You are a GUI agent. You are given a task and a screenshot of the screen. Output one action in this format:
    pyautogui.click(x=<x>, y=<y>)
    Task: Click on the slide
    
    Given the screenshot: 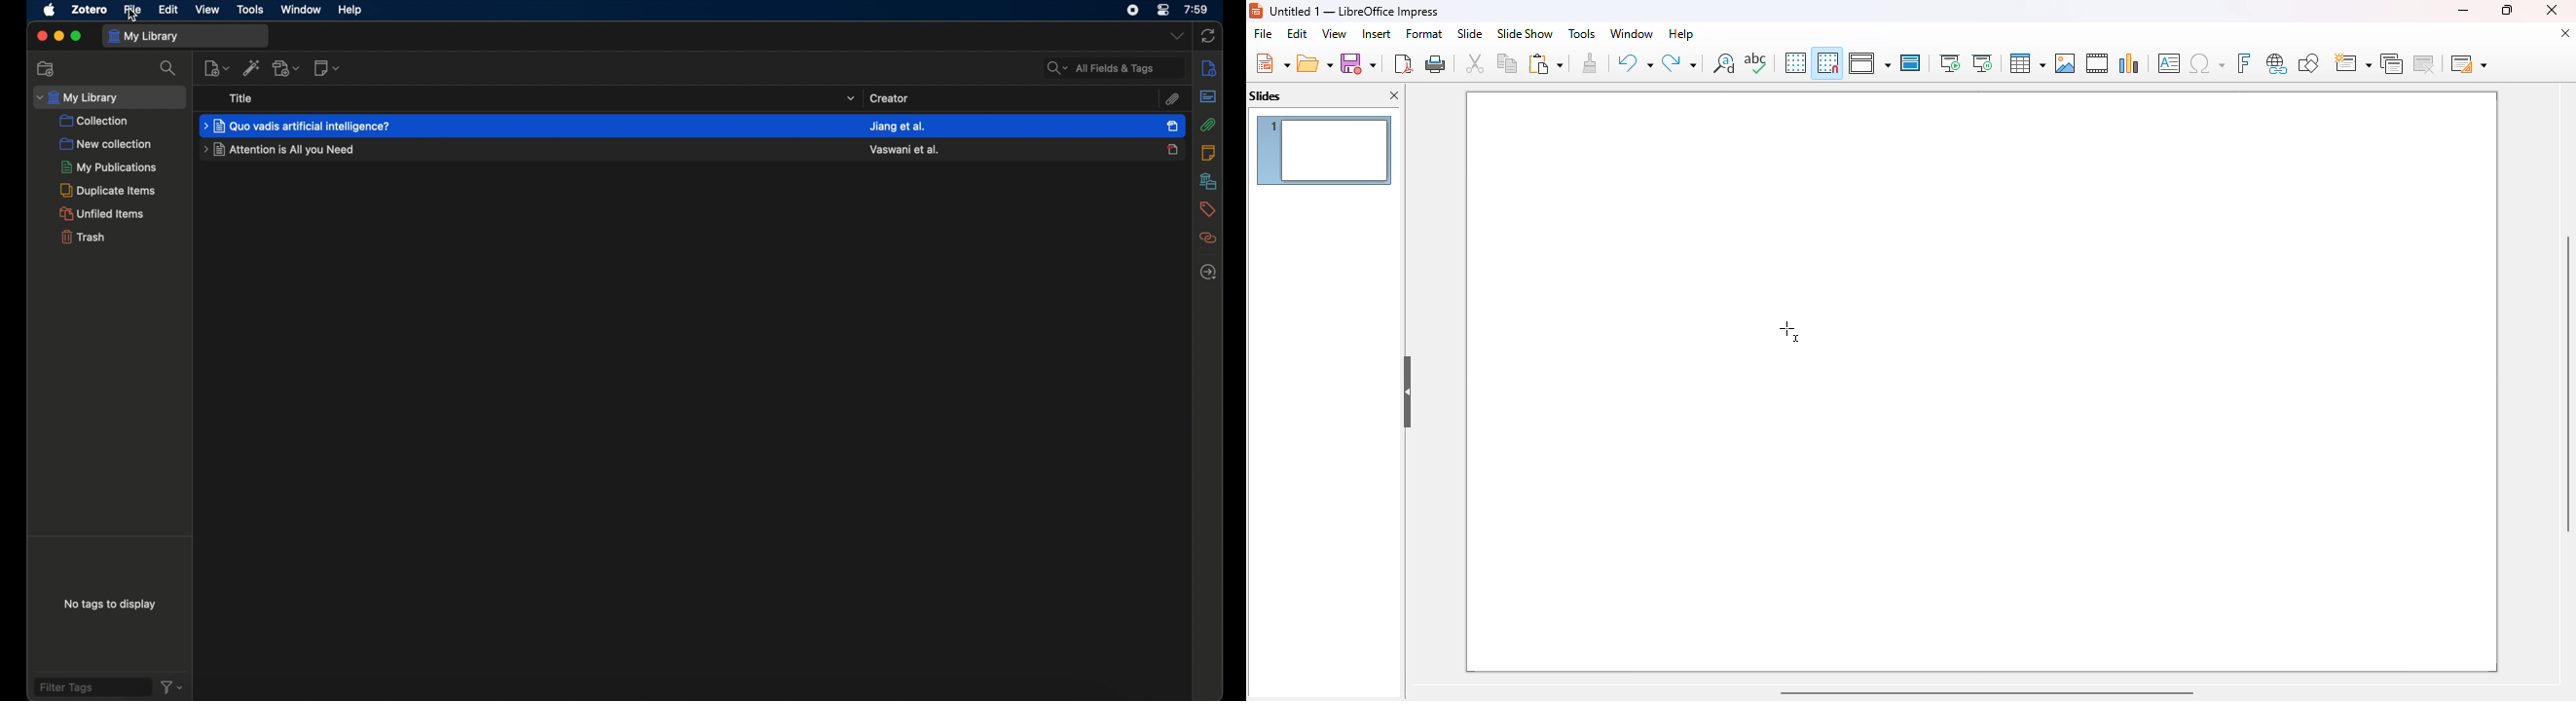 What is the action you would take?
    pyautogui.click(x=1469, y=33)
    